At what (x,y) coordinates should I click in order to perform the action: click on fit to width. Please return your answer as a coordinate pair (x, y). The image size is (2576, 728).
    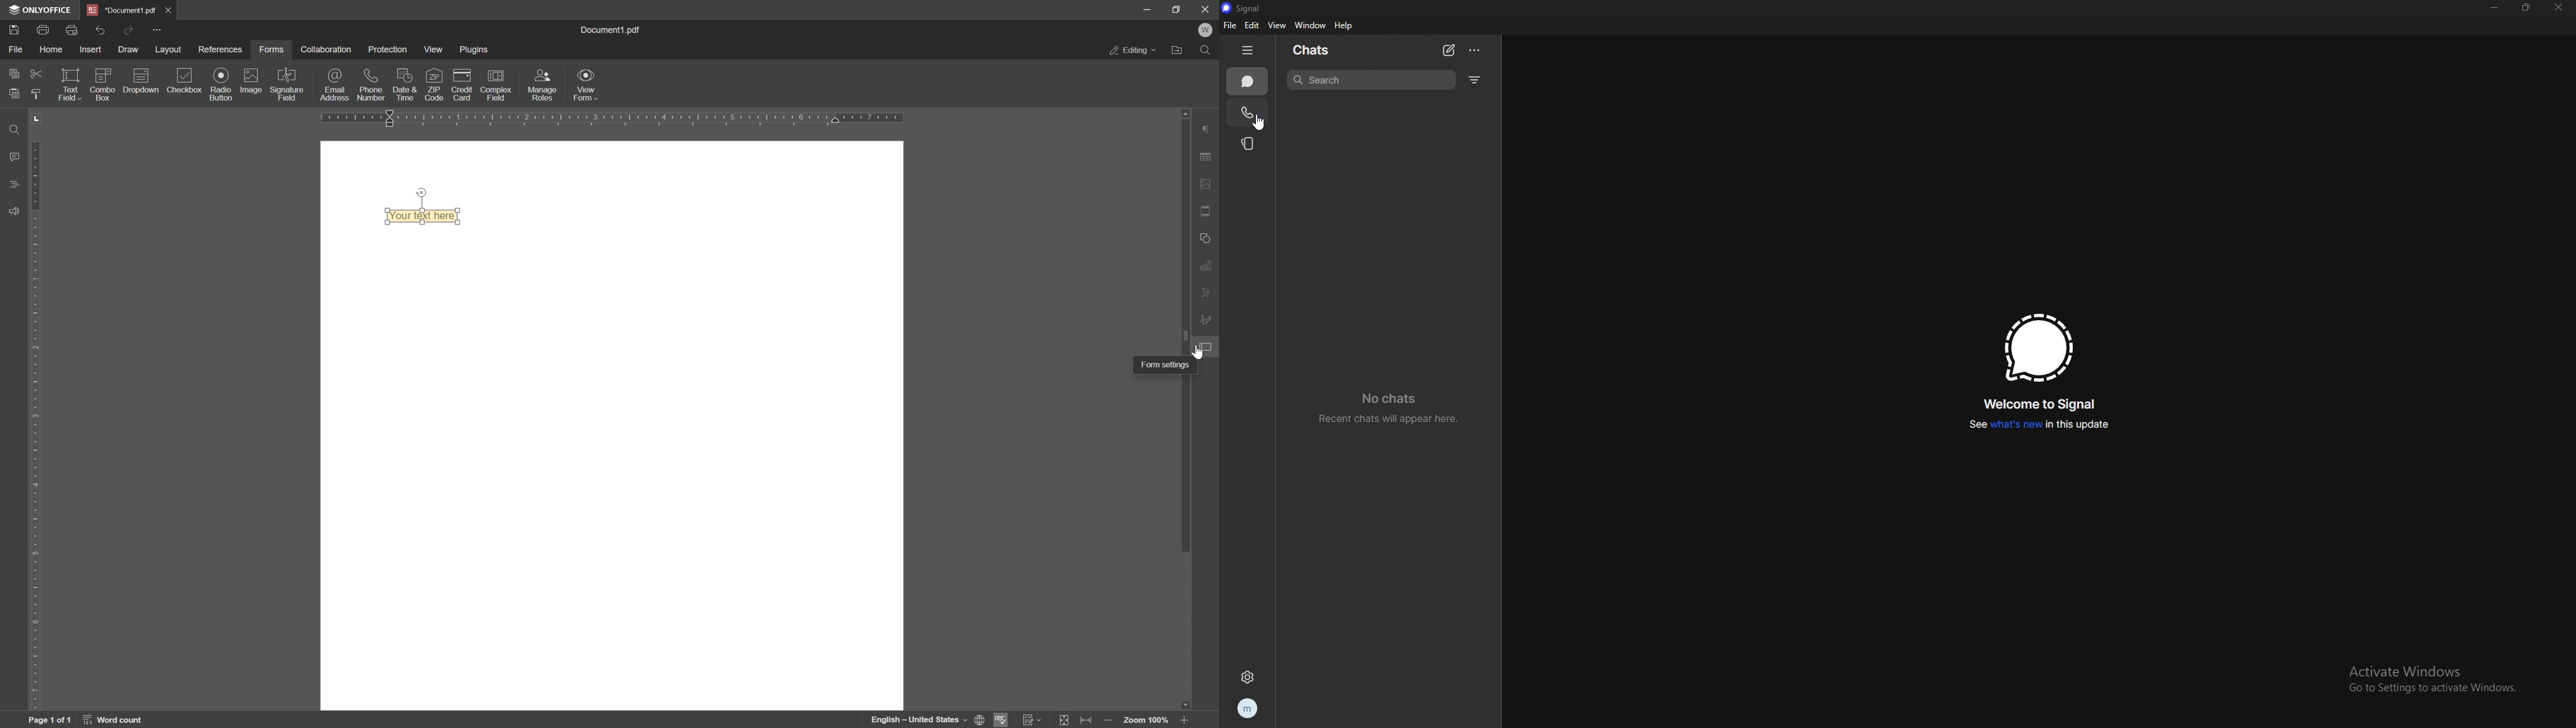
    Looking at the image, I should click on (1089, 721).